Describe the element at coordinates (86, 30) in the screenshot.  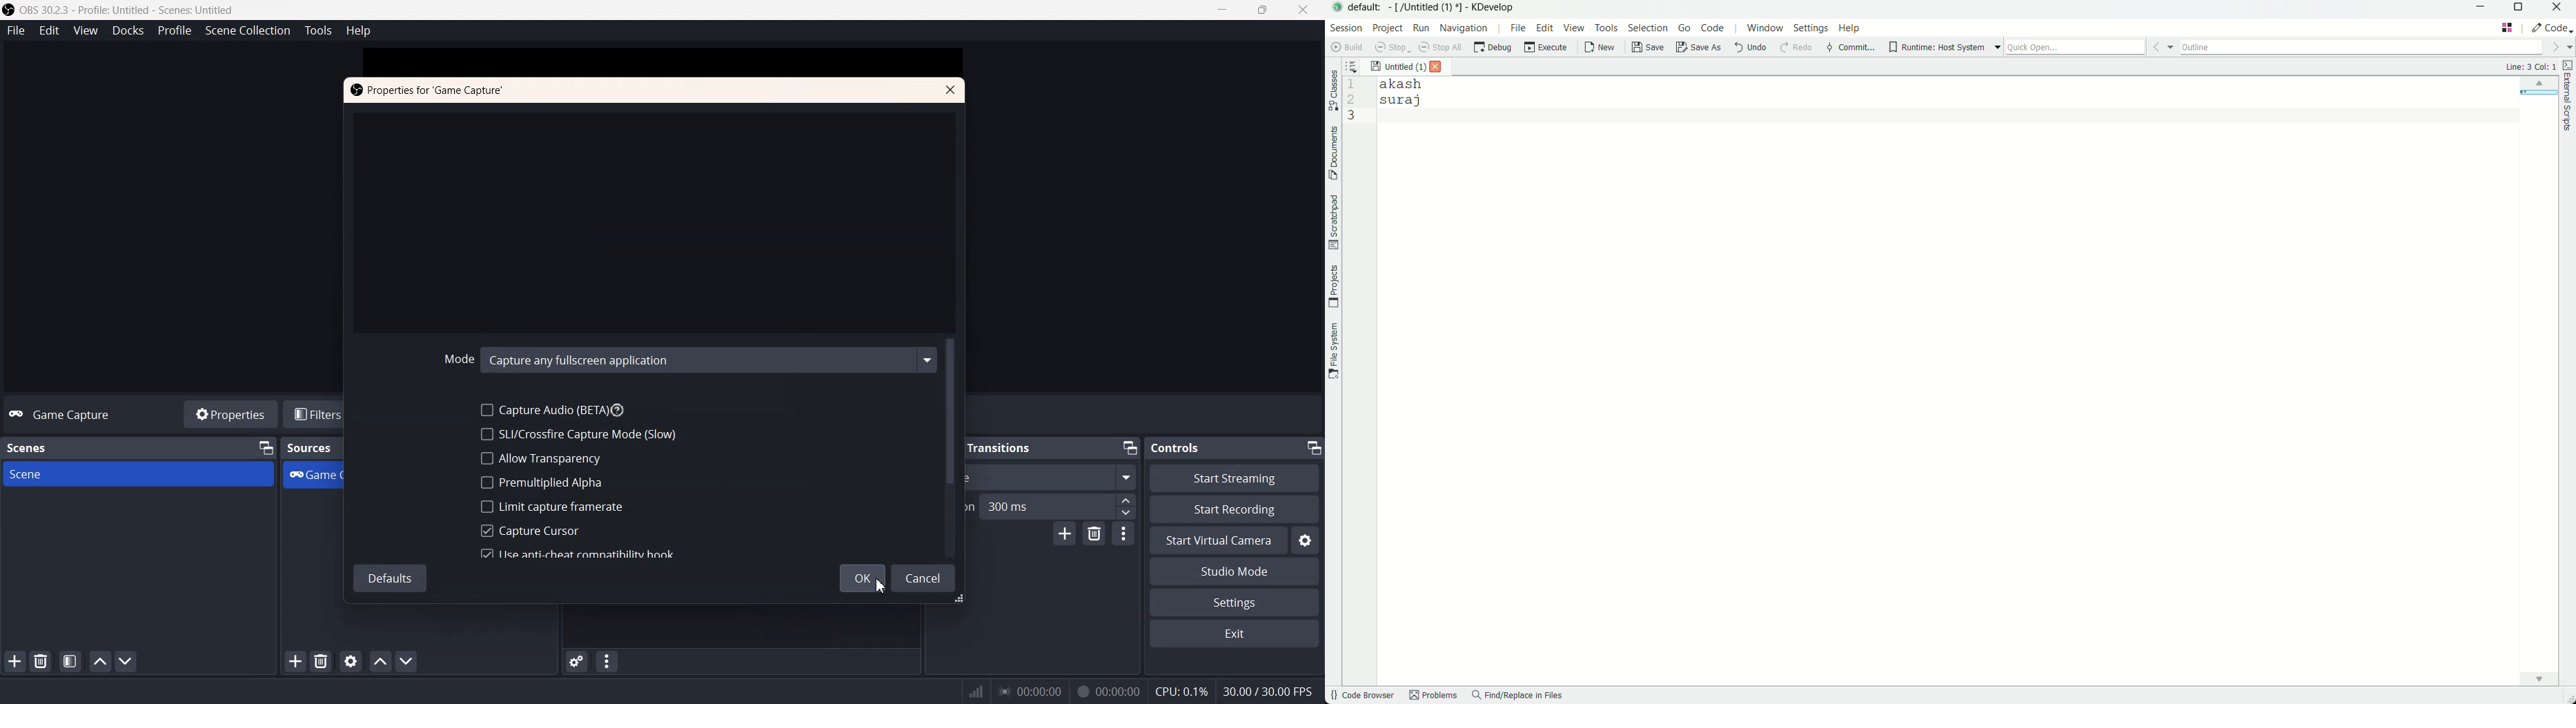
I see `View` at that location.